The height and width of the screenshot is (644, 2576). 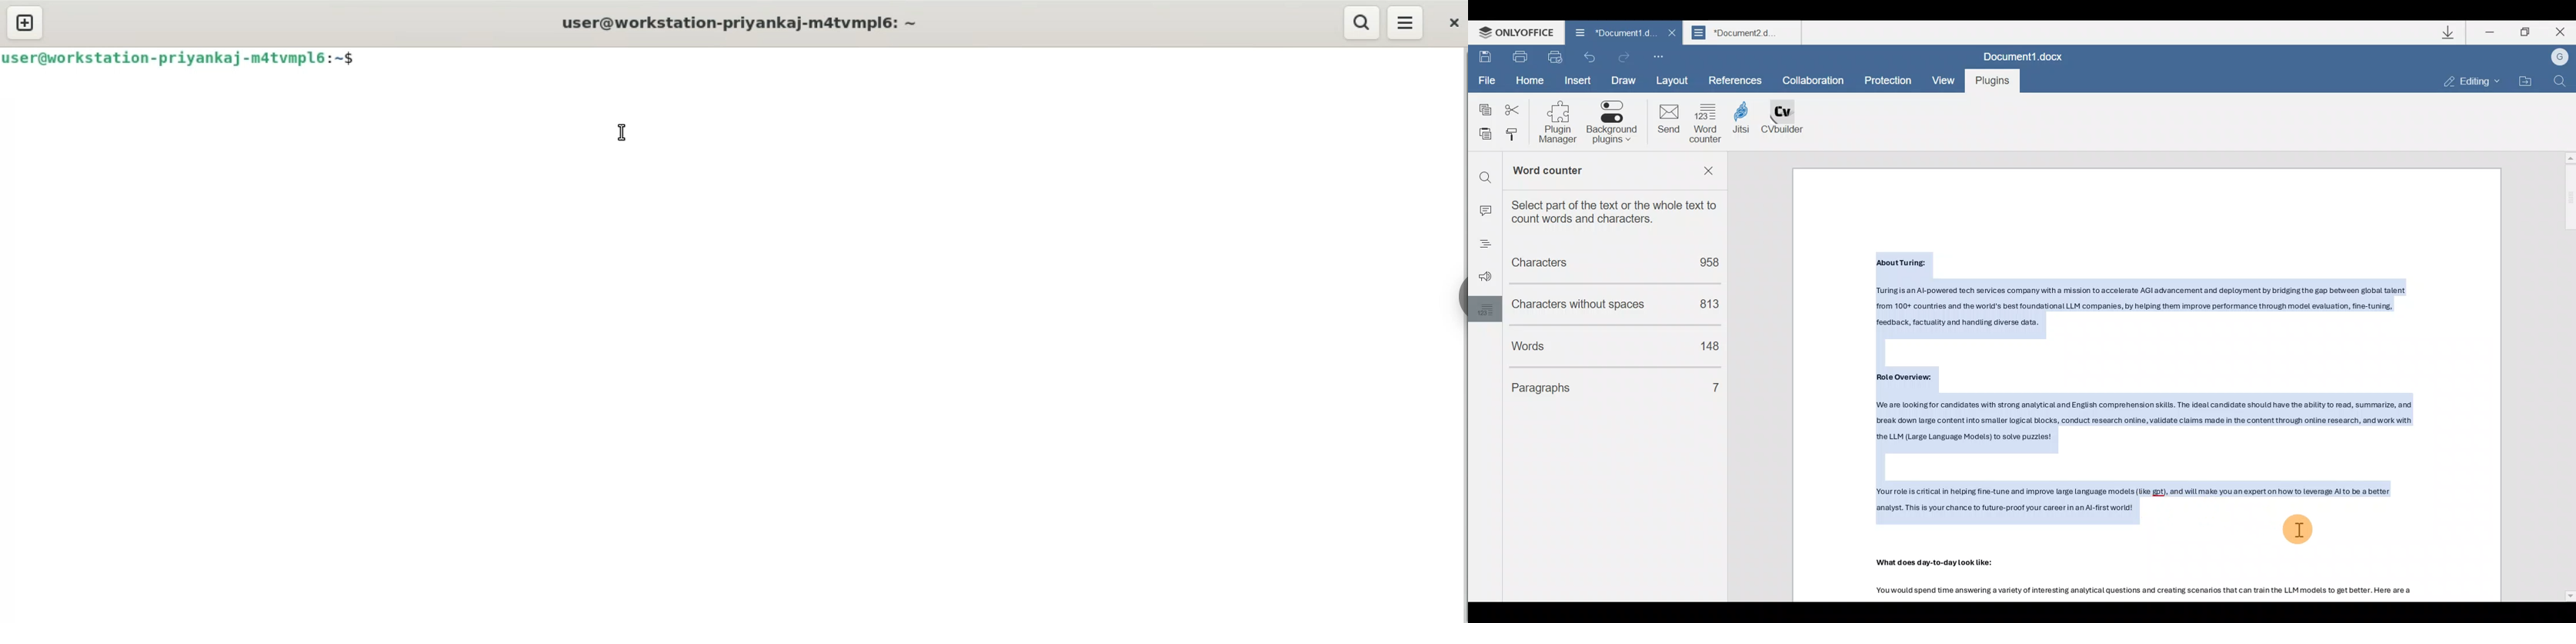 What do you see at coordinates (1789, 123) in the screenshot?
I see `CV builder` at bounding box center [1789, 123].